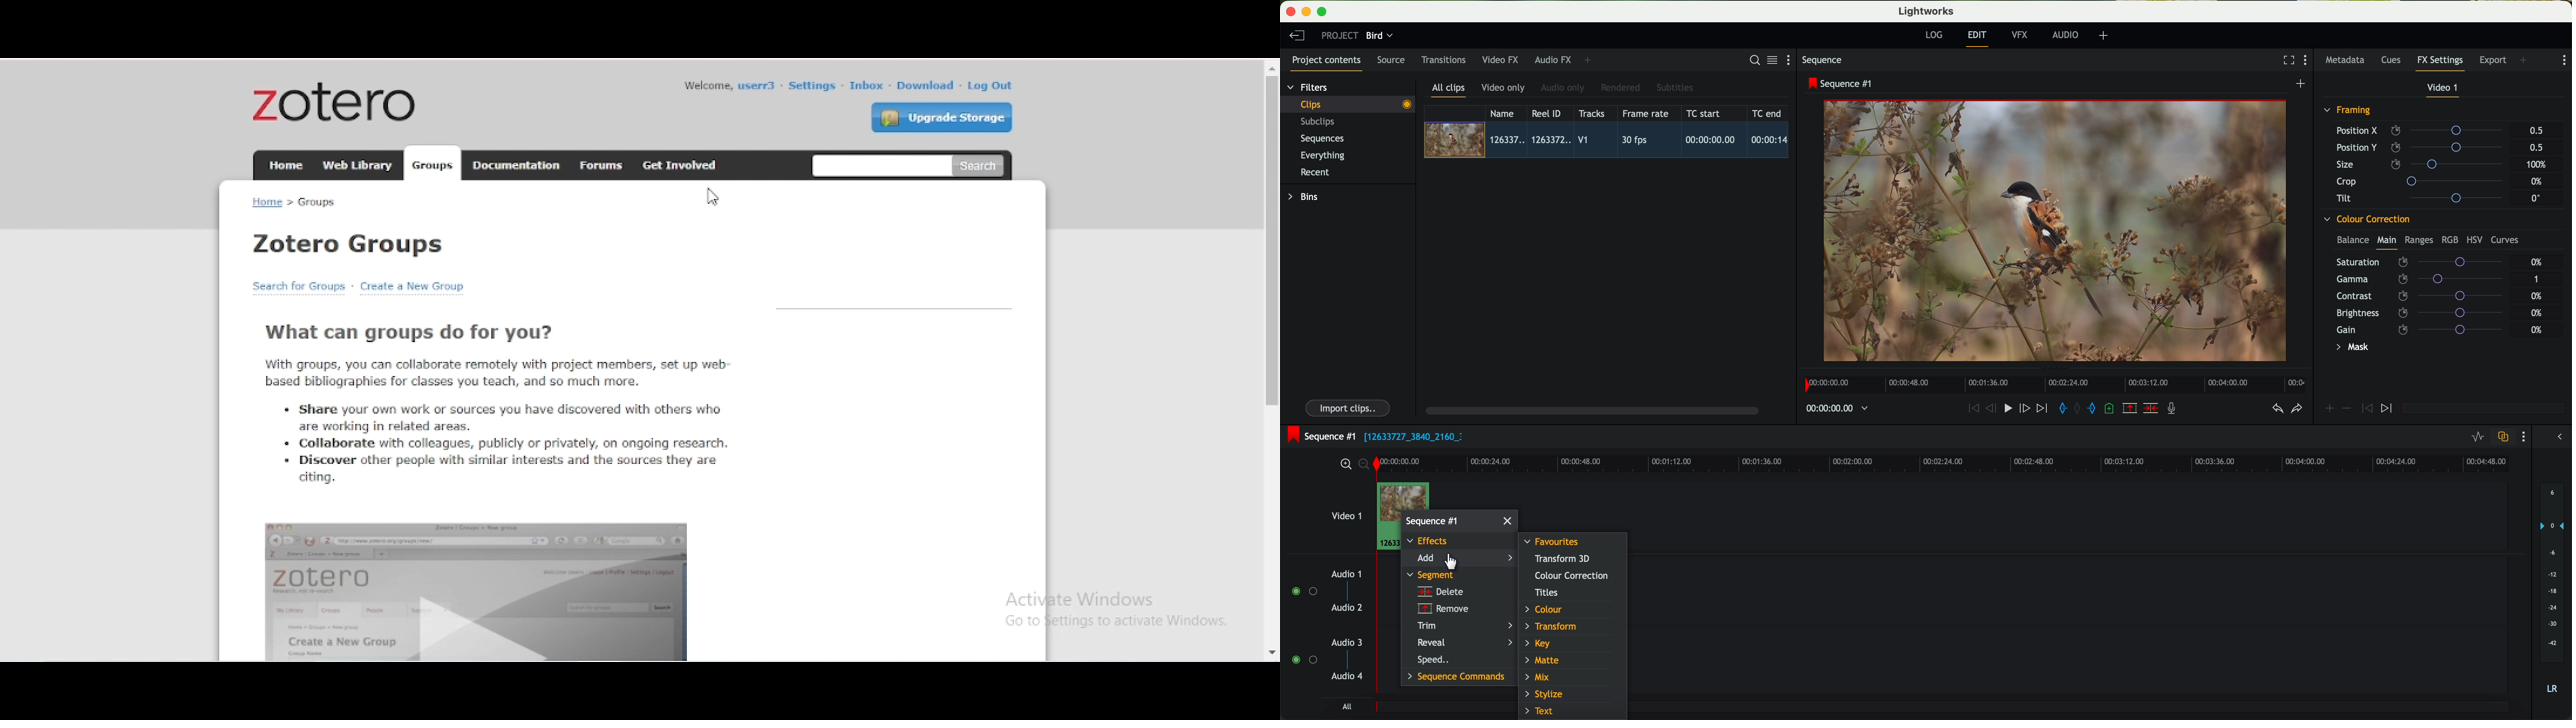 The image size is (2576, 728). Describe the element at coordinates (1544, 695) in the screenshot. I see `stylize` at that location.